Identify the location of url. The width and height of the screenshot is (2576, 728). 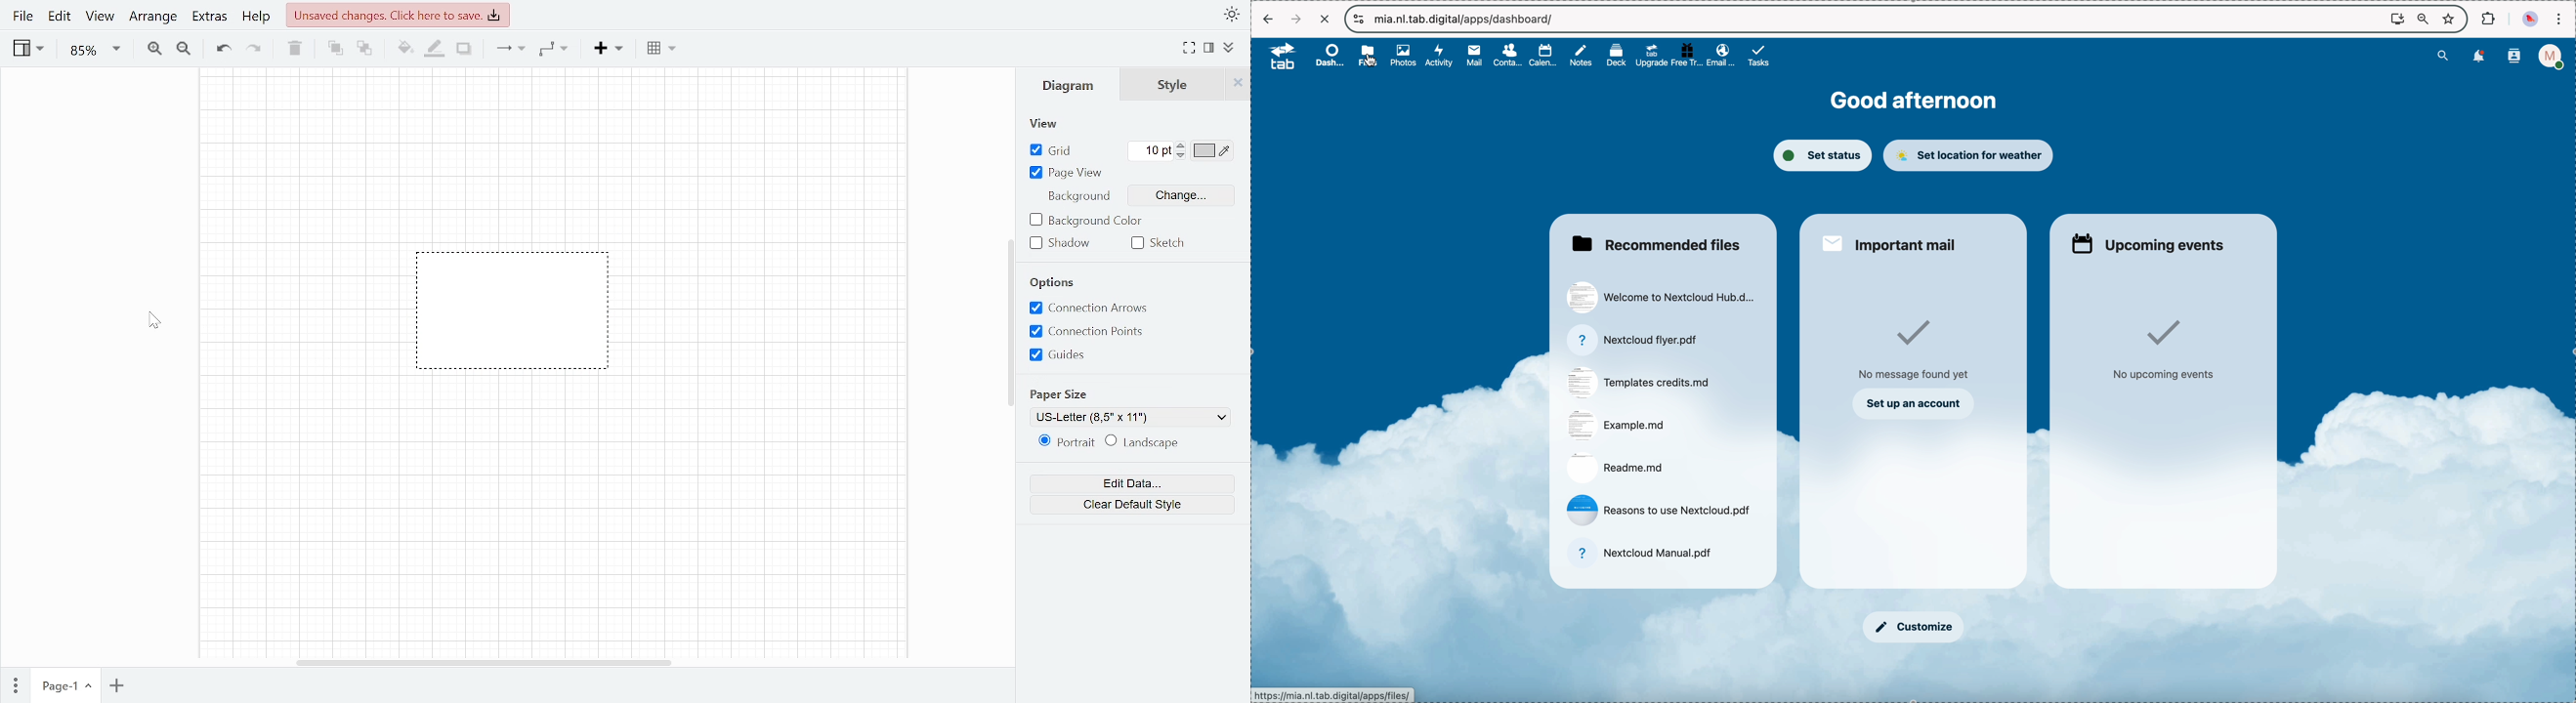
(1466, 19).